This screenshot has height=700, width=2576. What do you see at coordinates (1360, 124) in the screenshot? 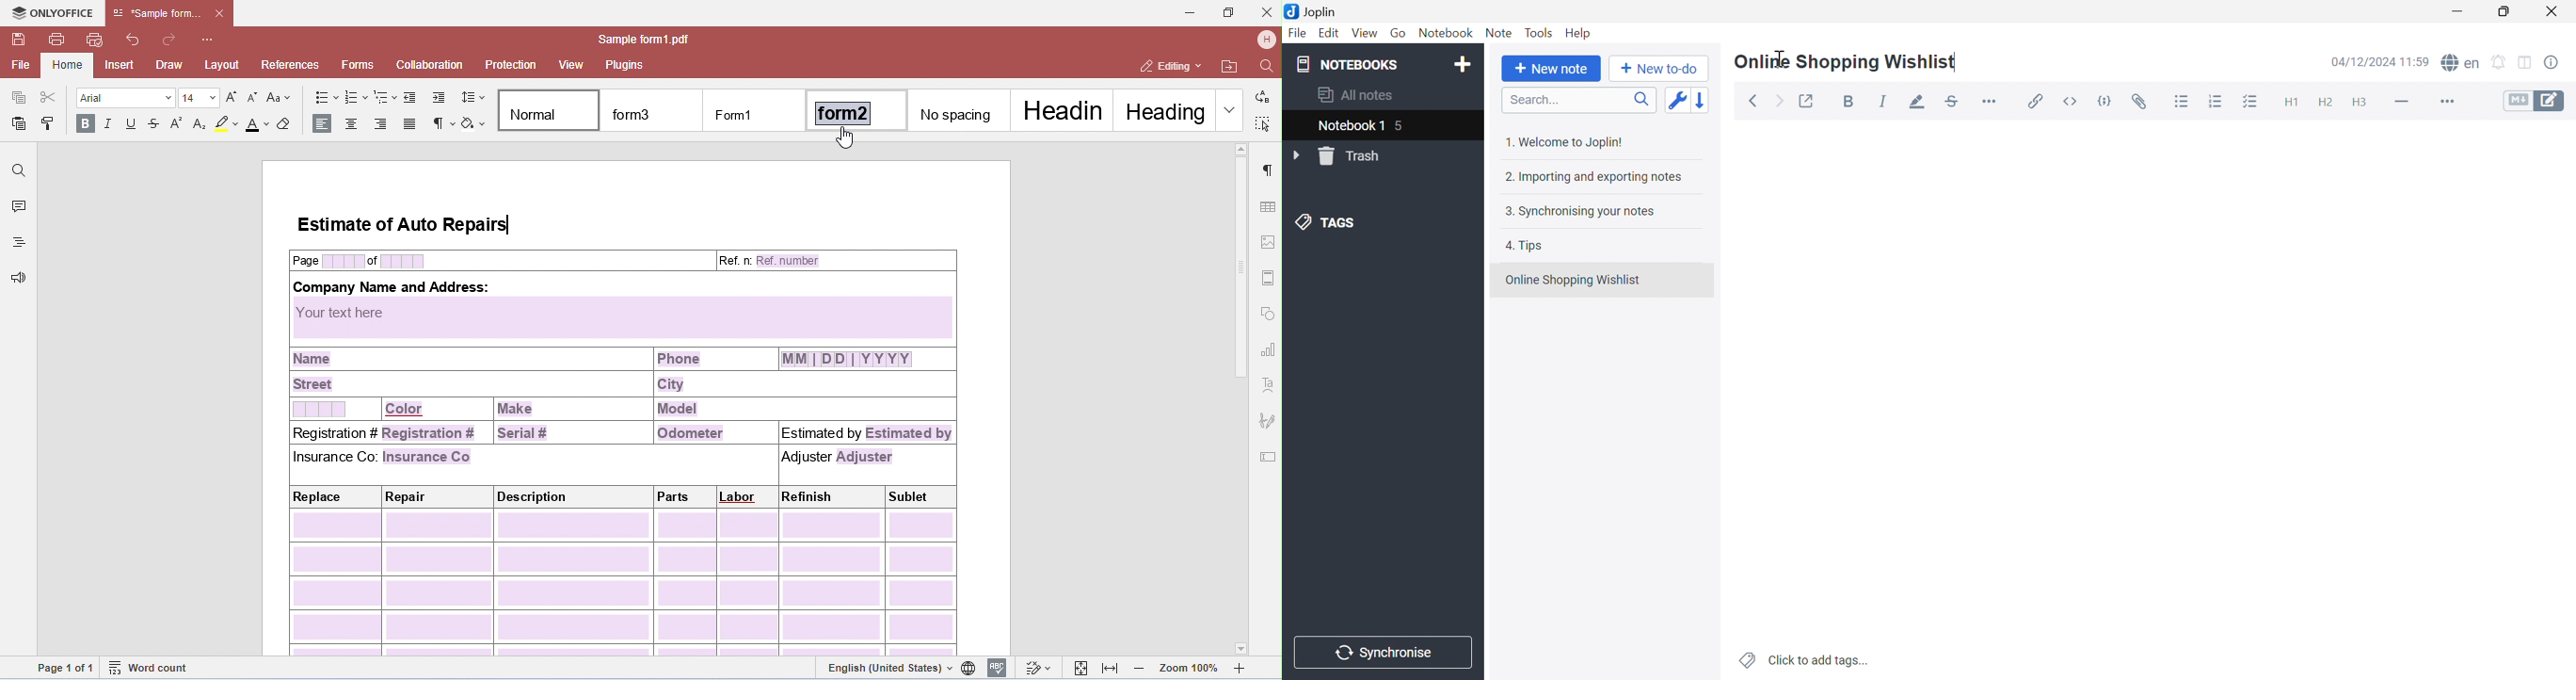
I see `Notebook 1` at bounding box center [1360, 124].